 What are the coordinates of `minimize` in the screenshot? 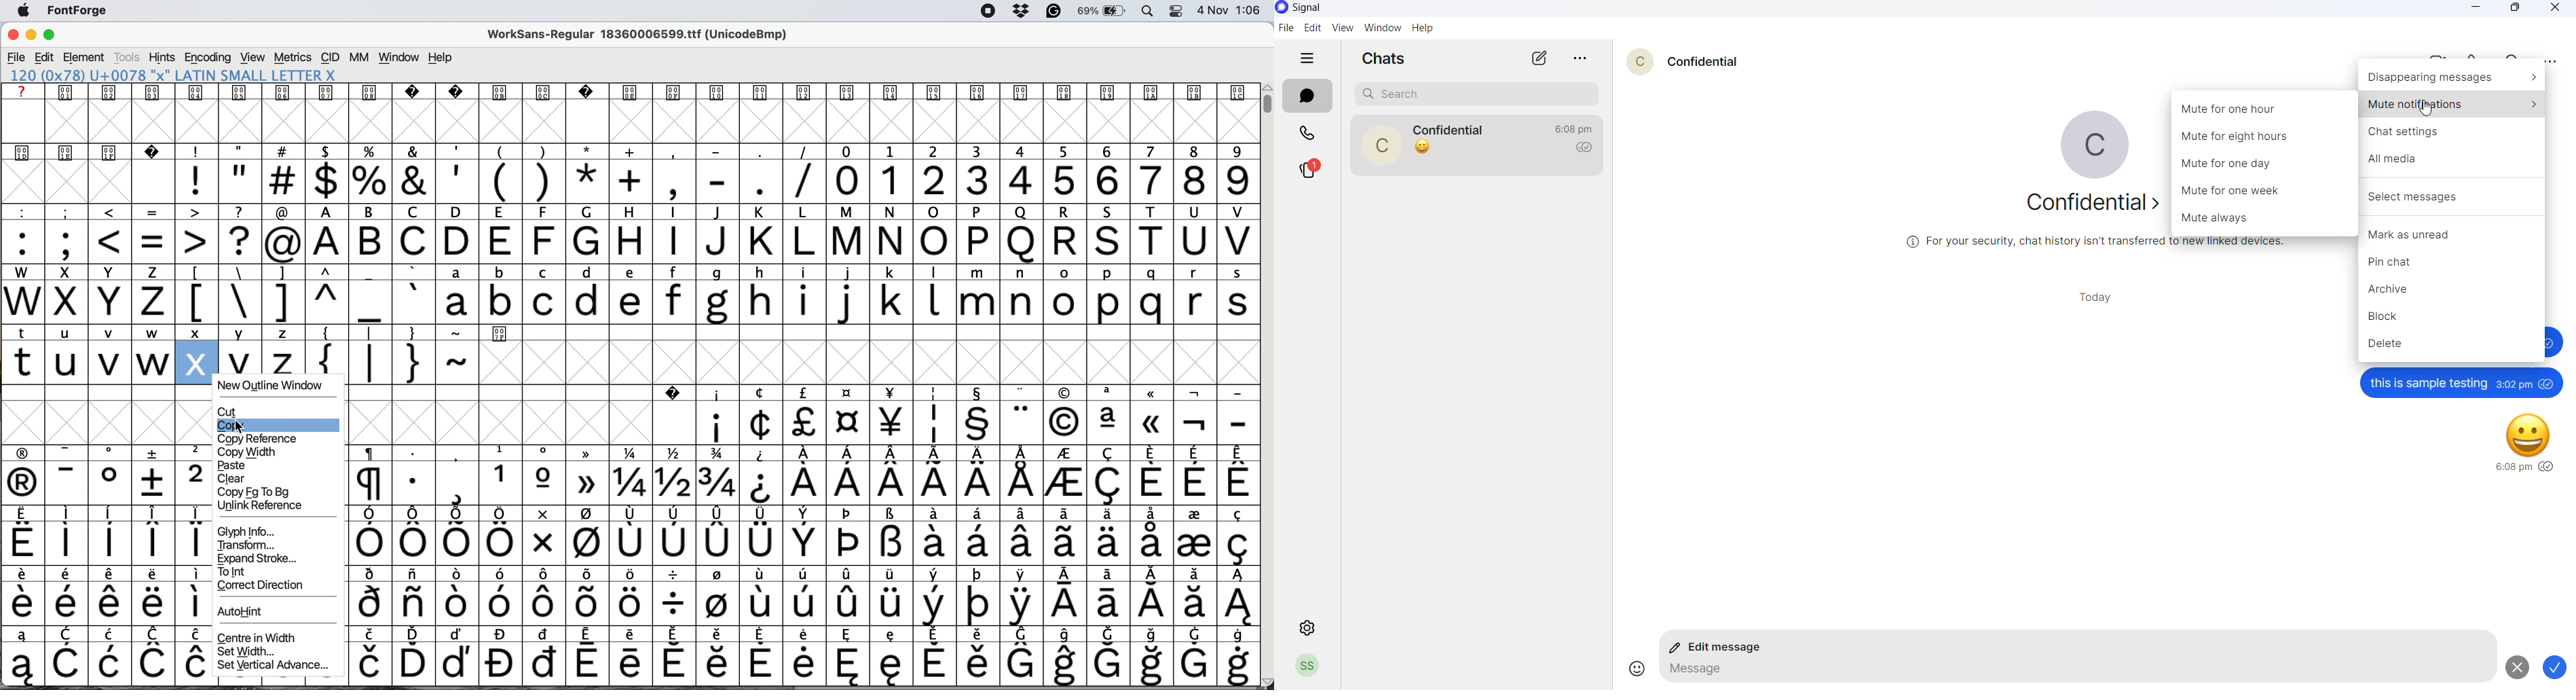 It's located at (2480, 8).